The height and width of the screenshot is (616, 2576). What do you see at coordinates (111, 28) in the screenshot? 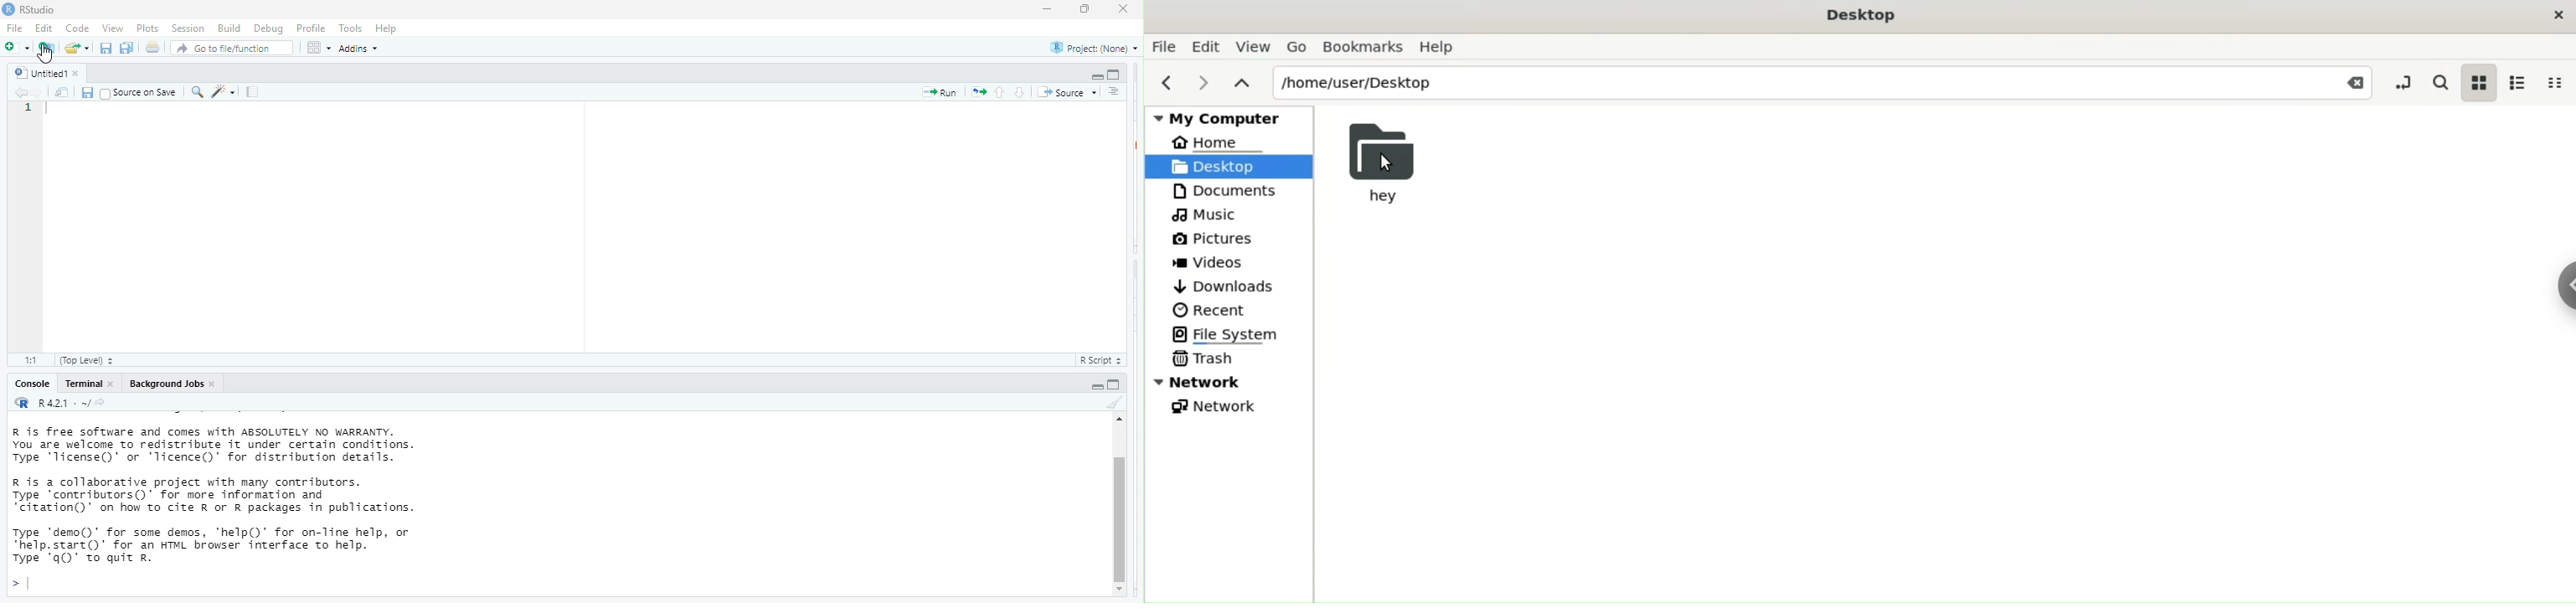
I see `View` at bounding box center [111, 28].